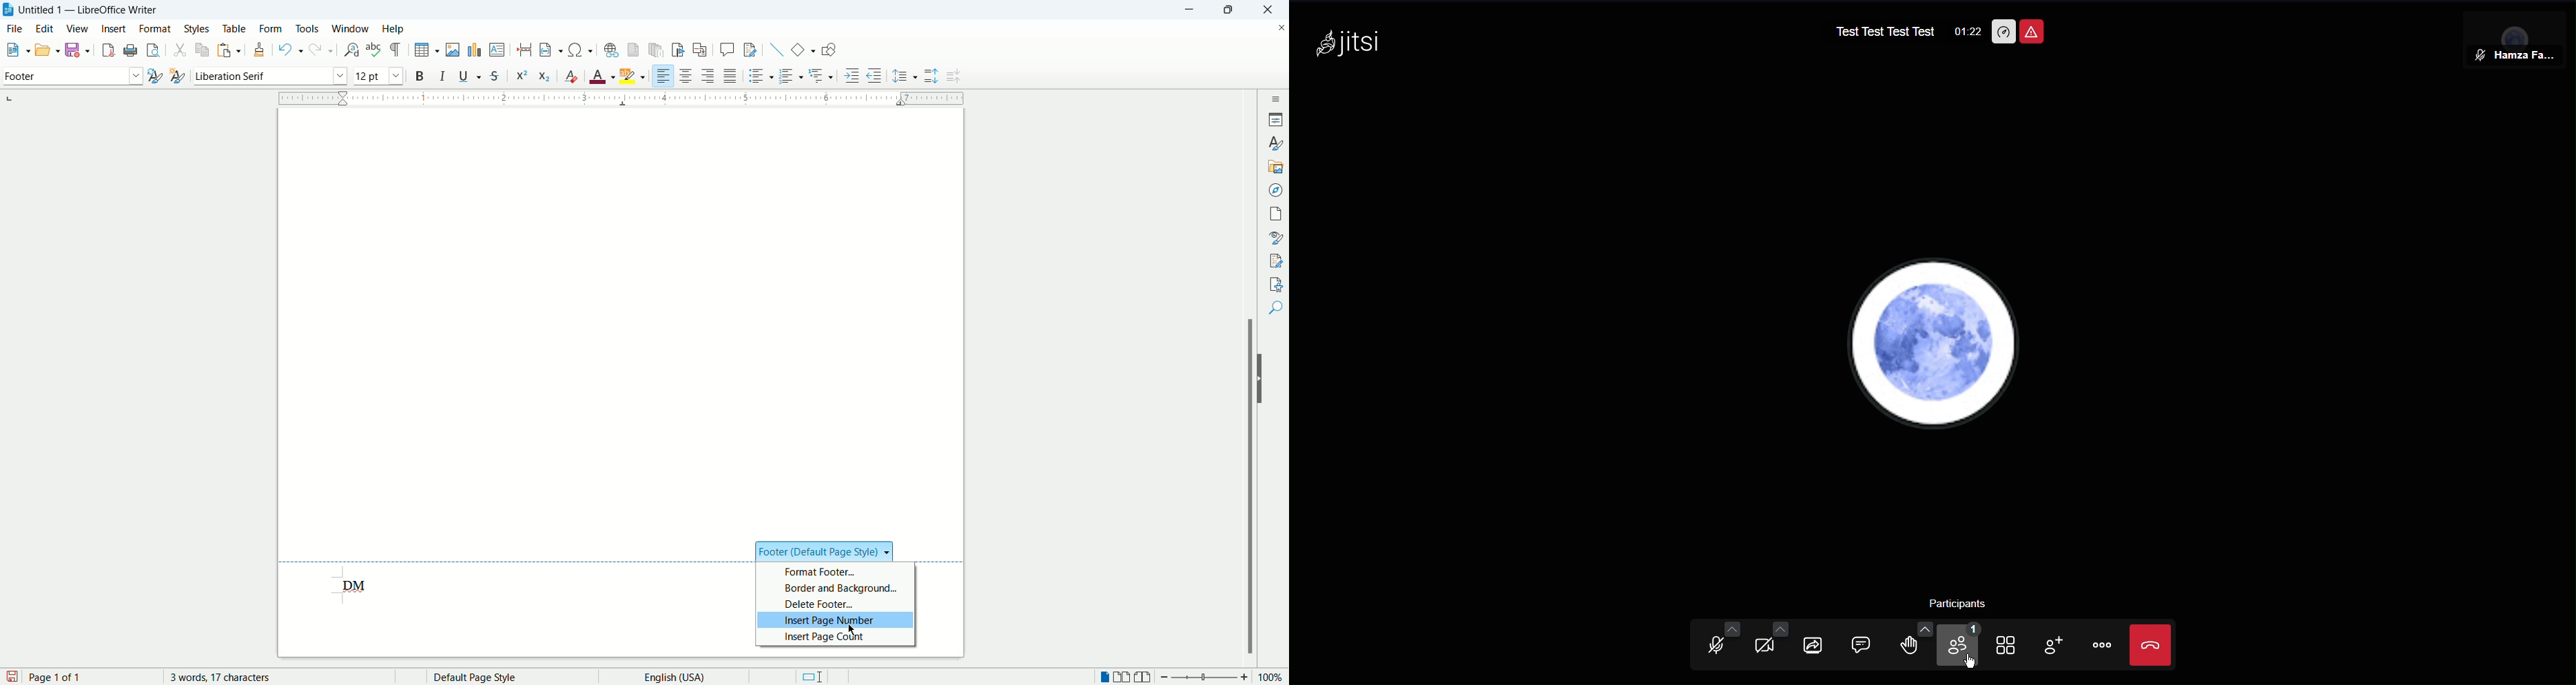 The width and height of the screenshot is (2576, 700). Describe the element at coordinates (234, 27) in the screenshot. I see `table` at that location.